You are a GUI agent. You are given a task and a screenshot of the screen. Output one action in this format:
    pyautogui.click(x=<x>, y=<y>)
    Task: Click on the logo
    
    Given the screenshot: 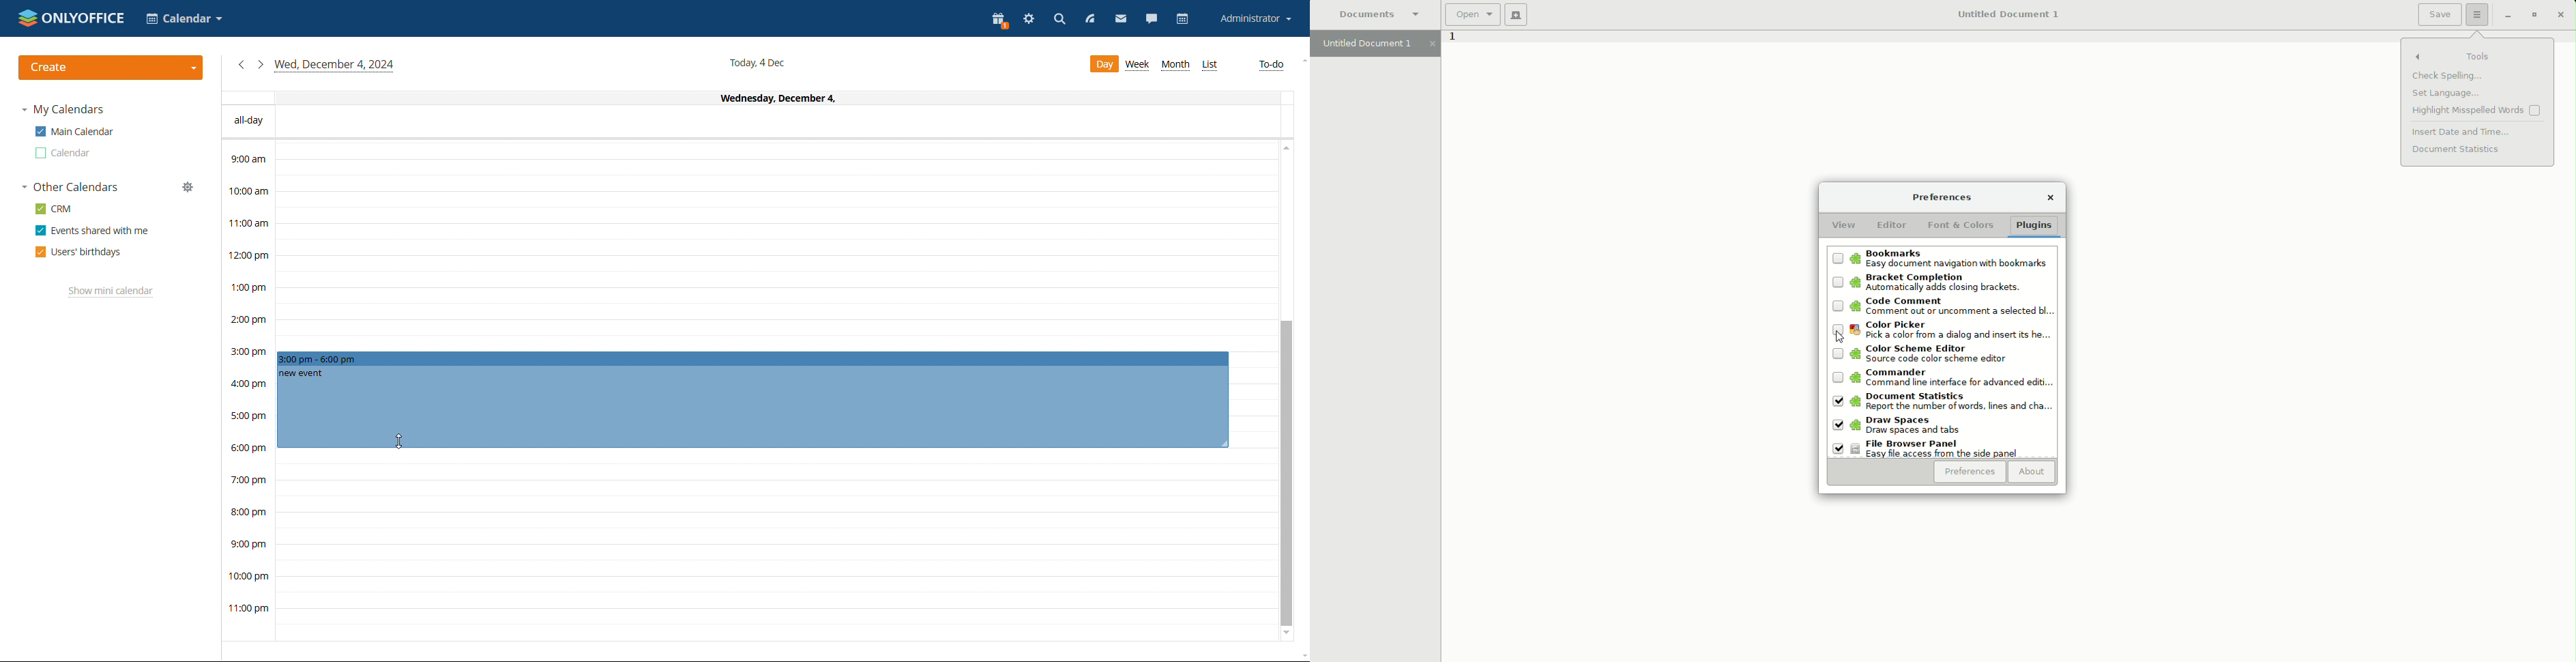 What is the action you would take?
    pyautogui.click(x=71, y=18)
    